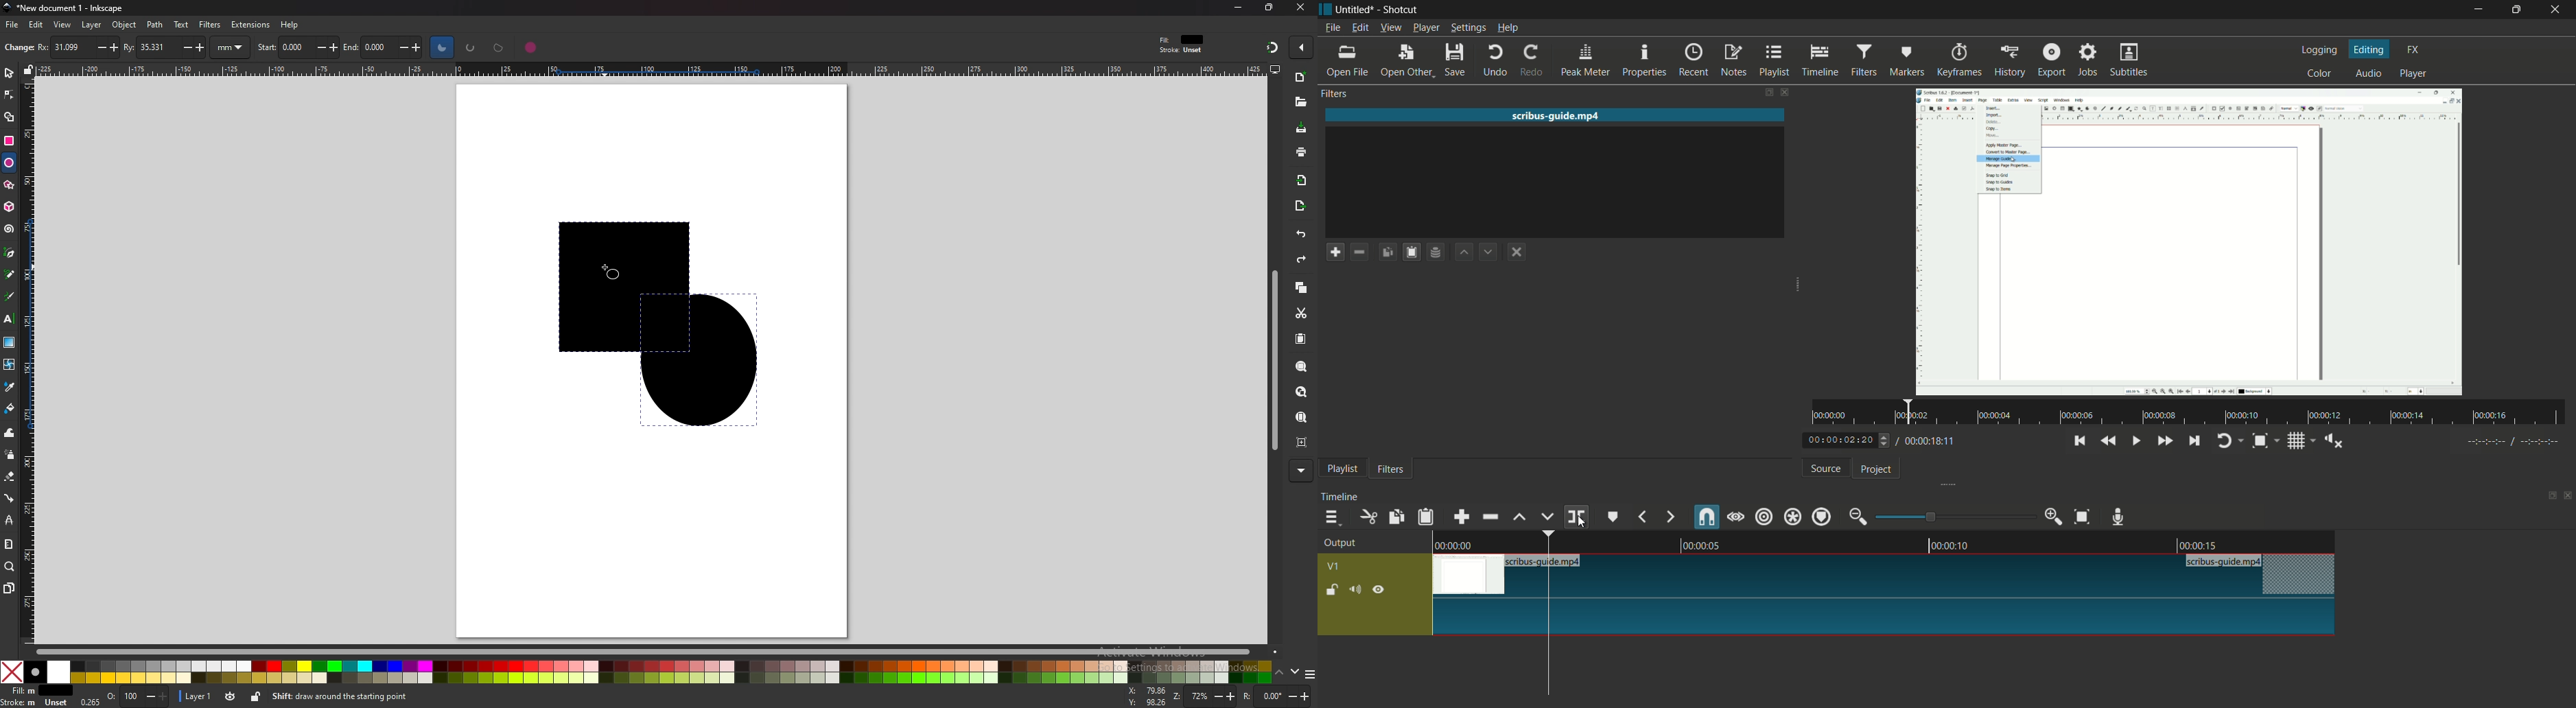 The width and height of the screenshot is (2576, 728). I want to click on info, so click(401, 696).